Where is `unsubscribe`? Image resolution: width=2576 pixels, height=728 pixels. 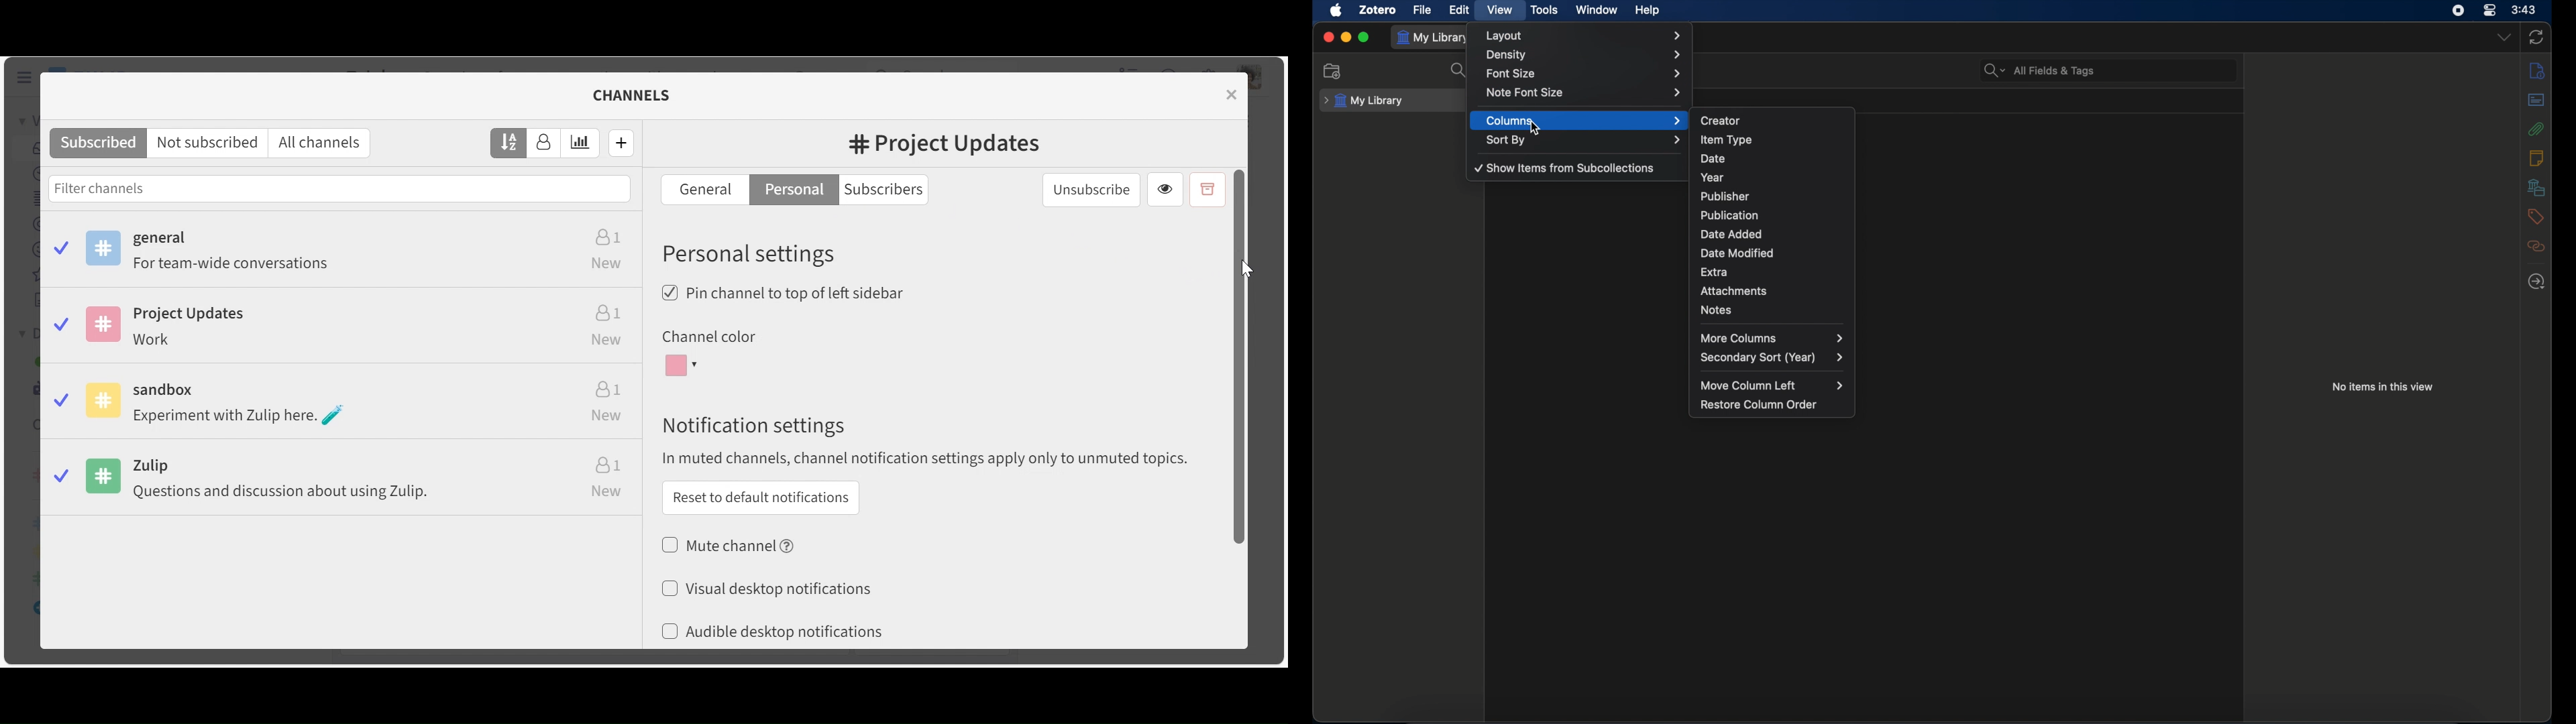
unsubscribe is located at coordinates (1091, 189).